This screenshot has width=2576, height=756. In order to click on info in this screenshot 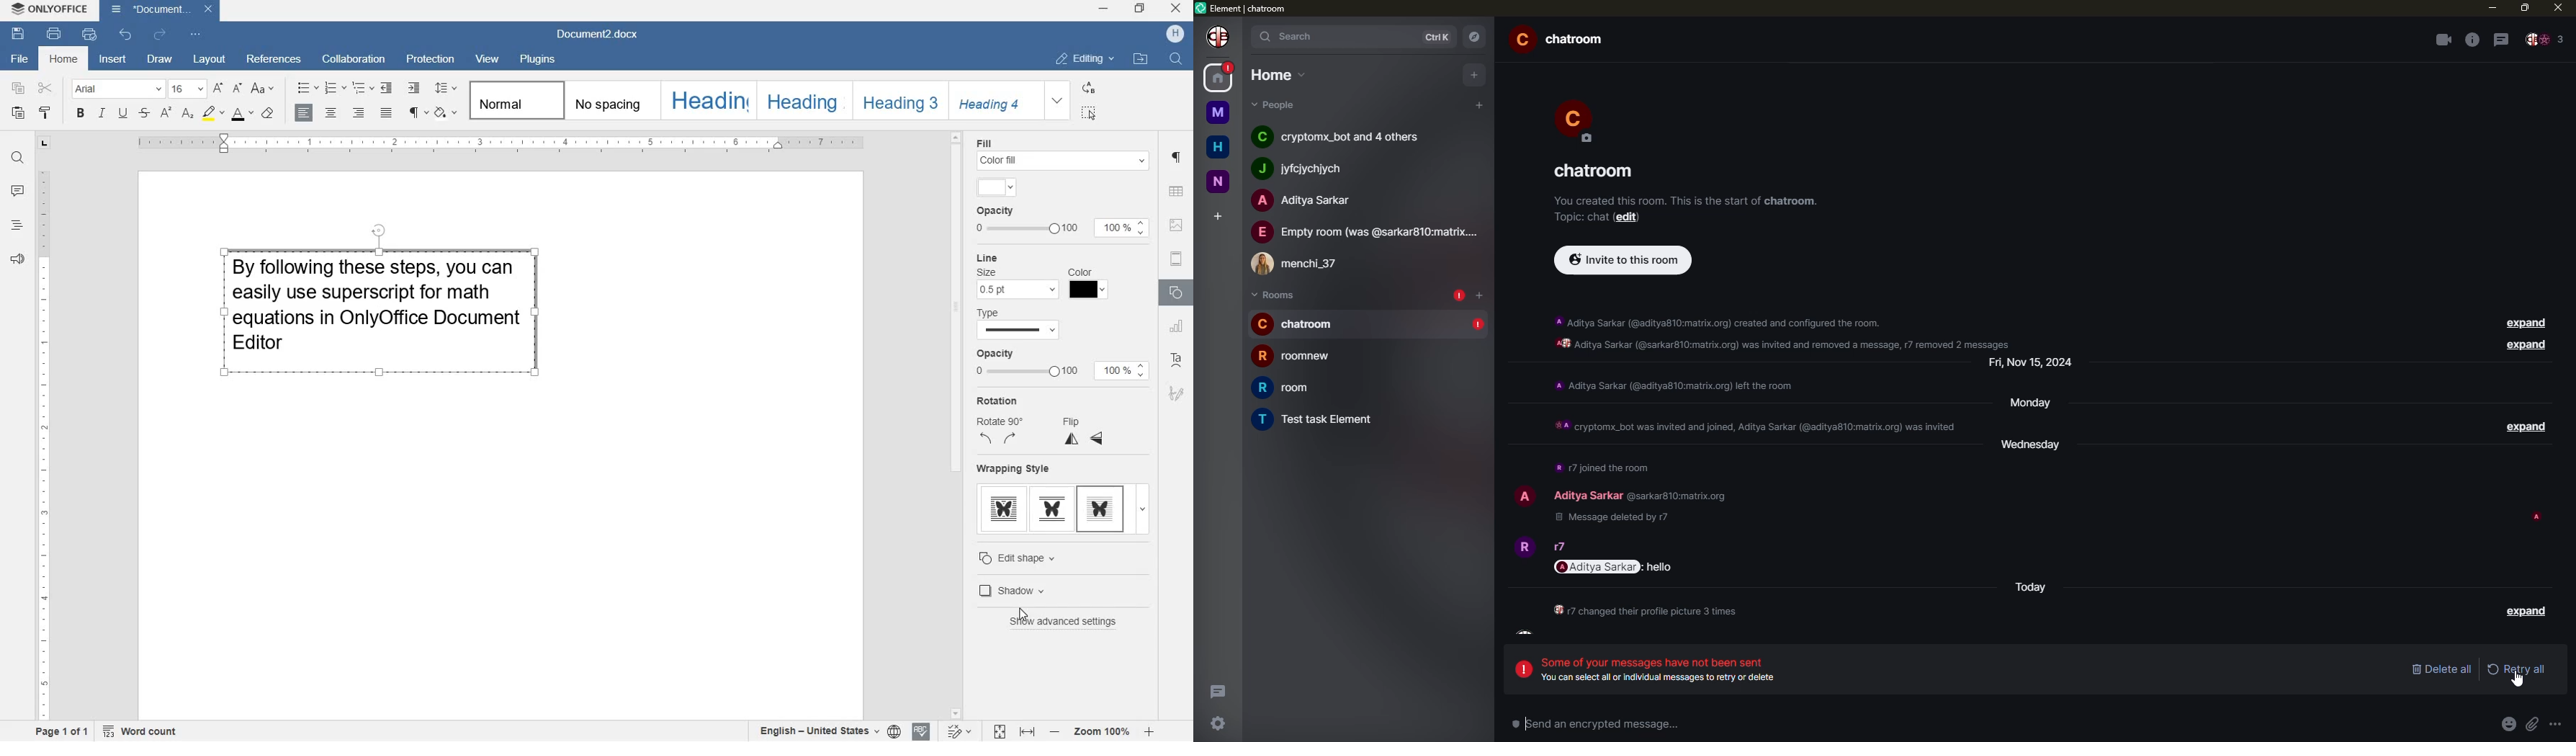, I will do `click(1602, 470)`.